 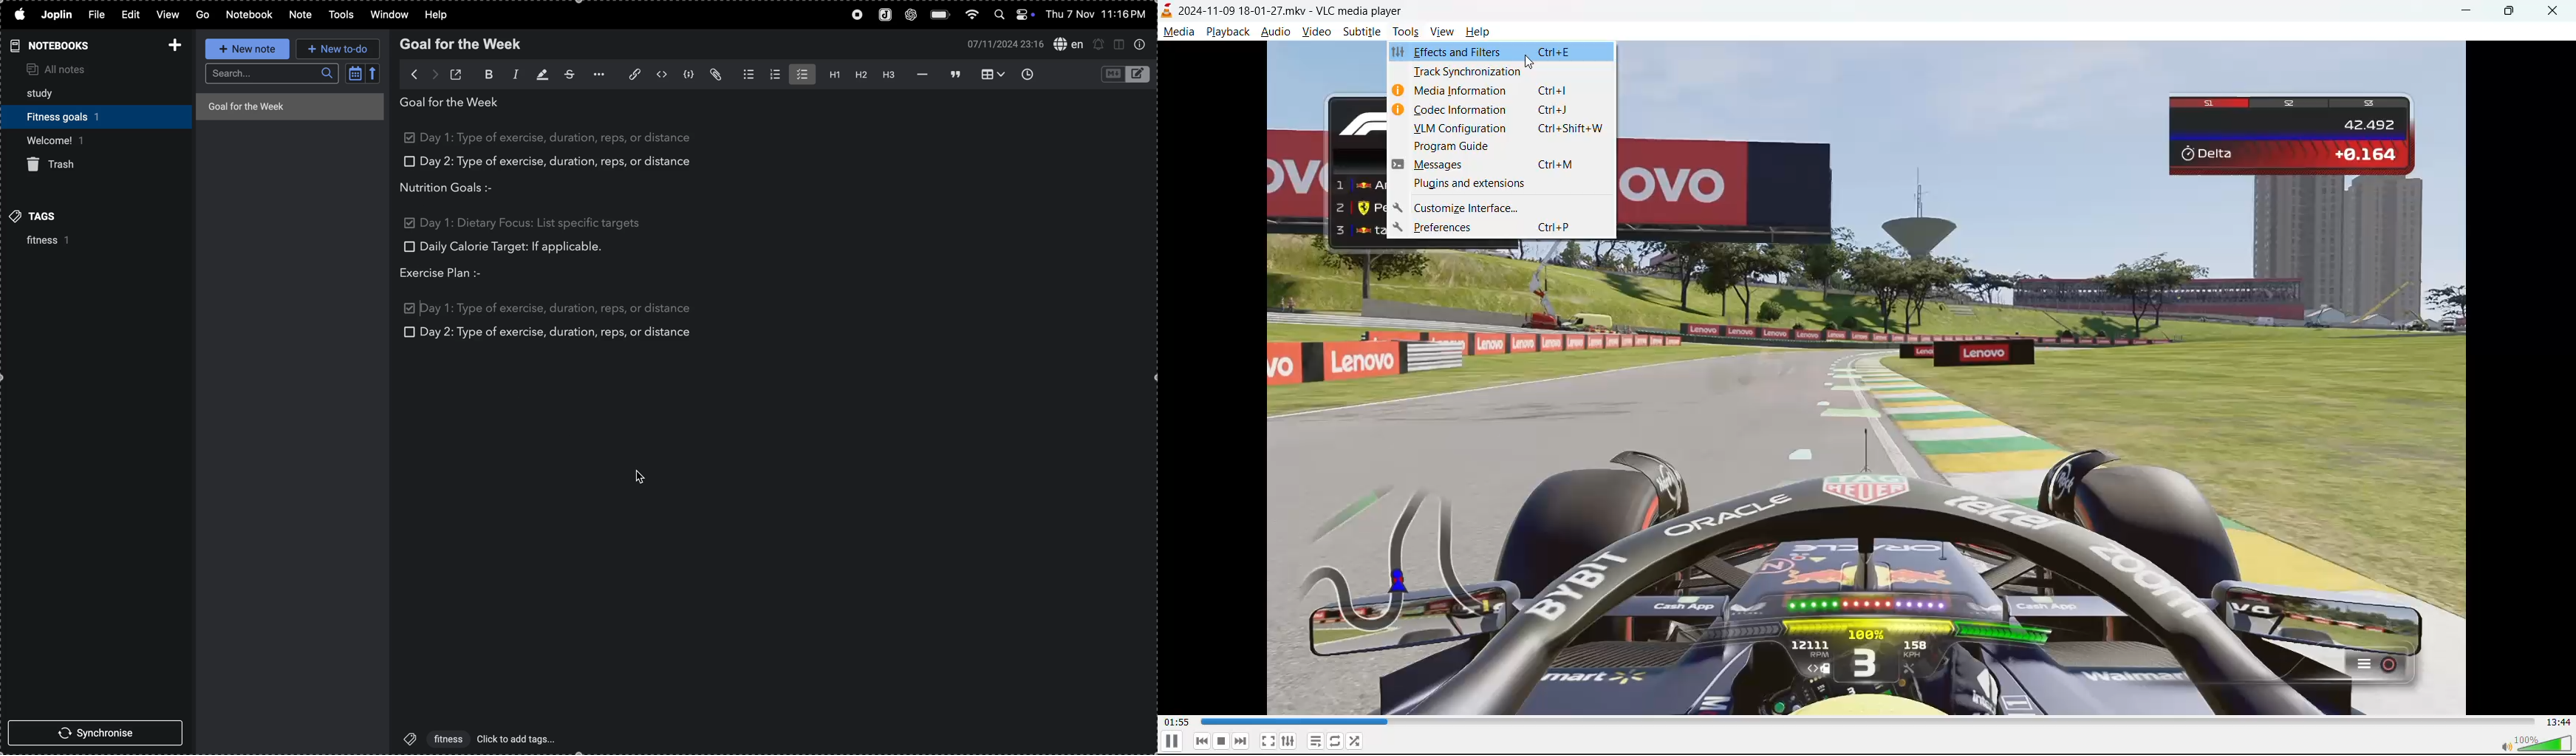 I want to click on record, so click(x=852, y=15).